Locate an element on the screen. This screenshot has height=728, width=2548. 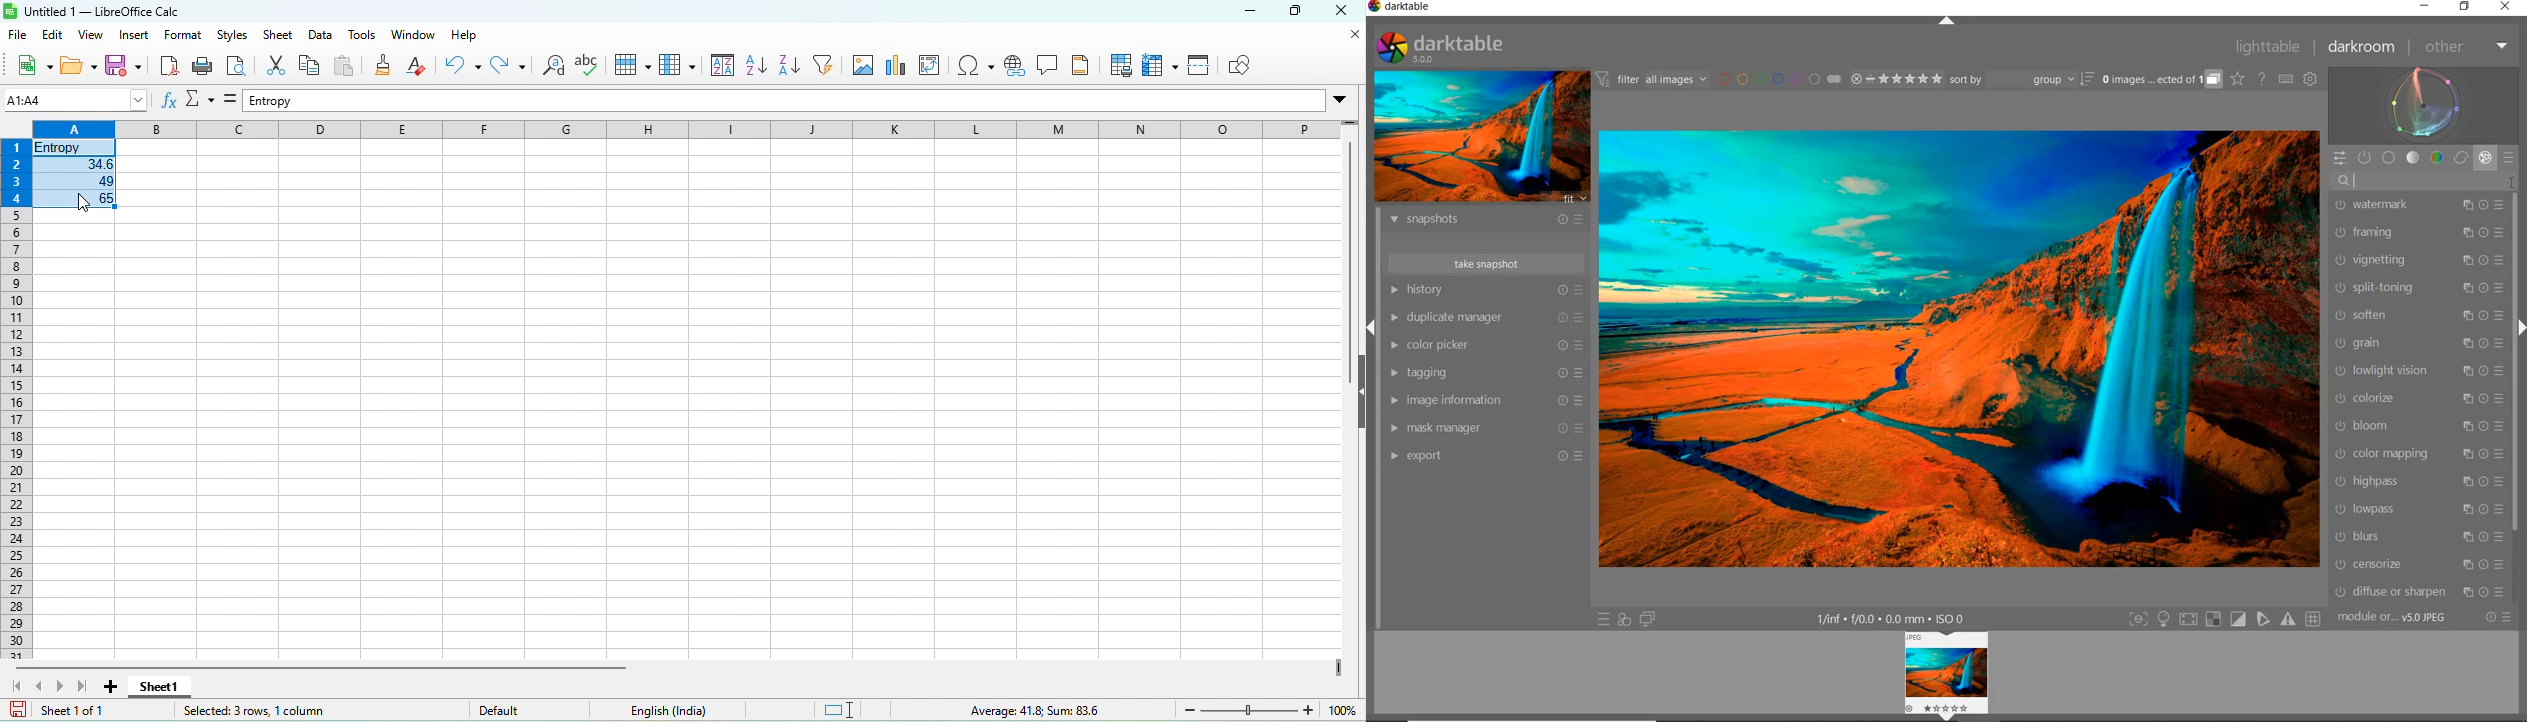
insert a comment is located at coordinates (1052, 67).